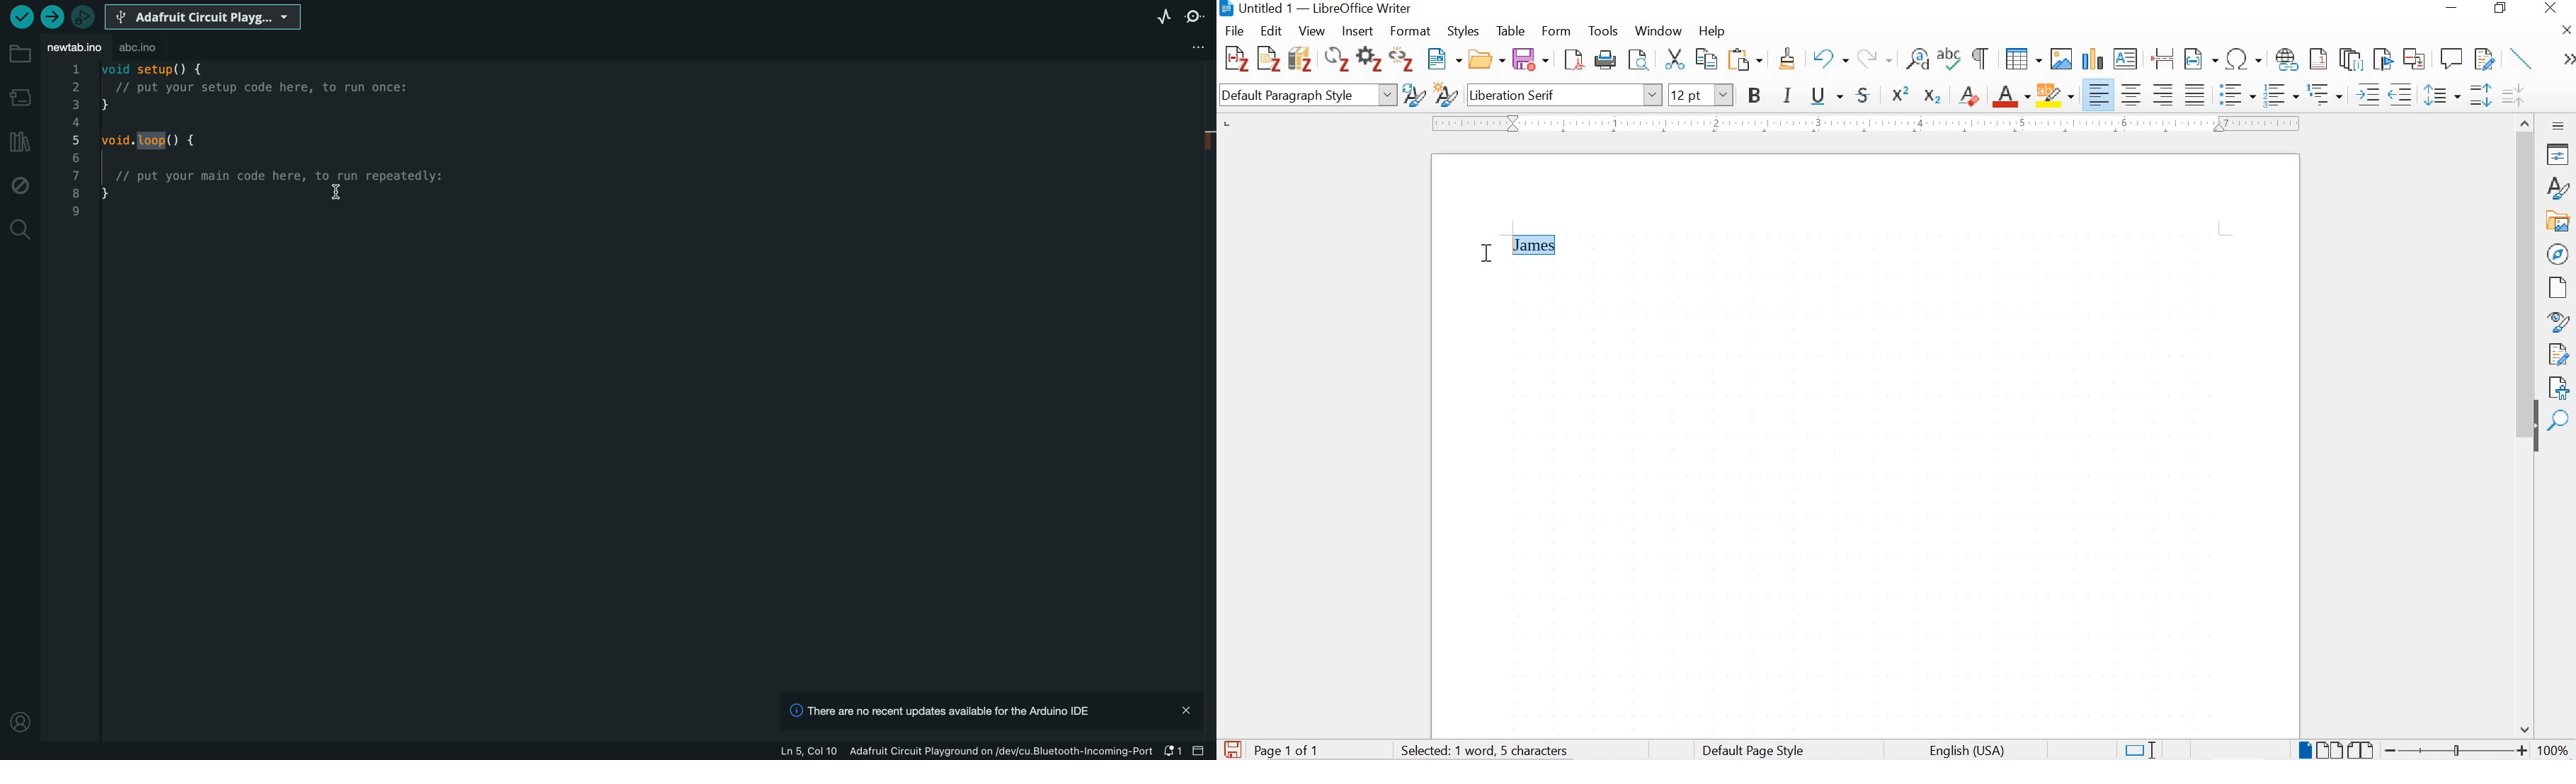 The width and height of the screenshot is (2576, 784). I want to click on add/edit citation, so click(1236, 59).